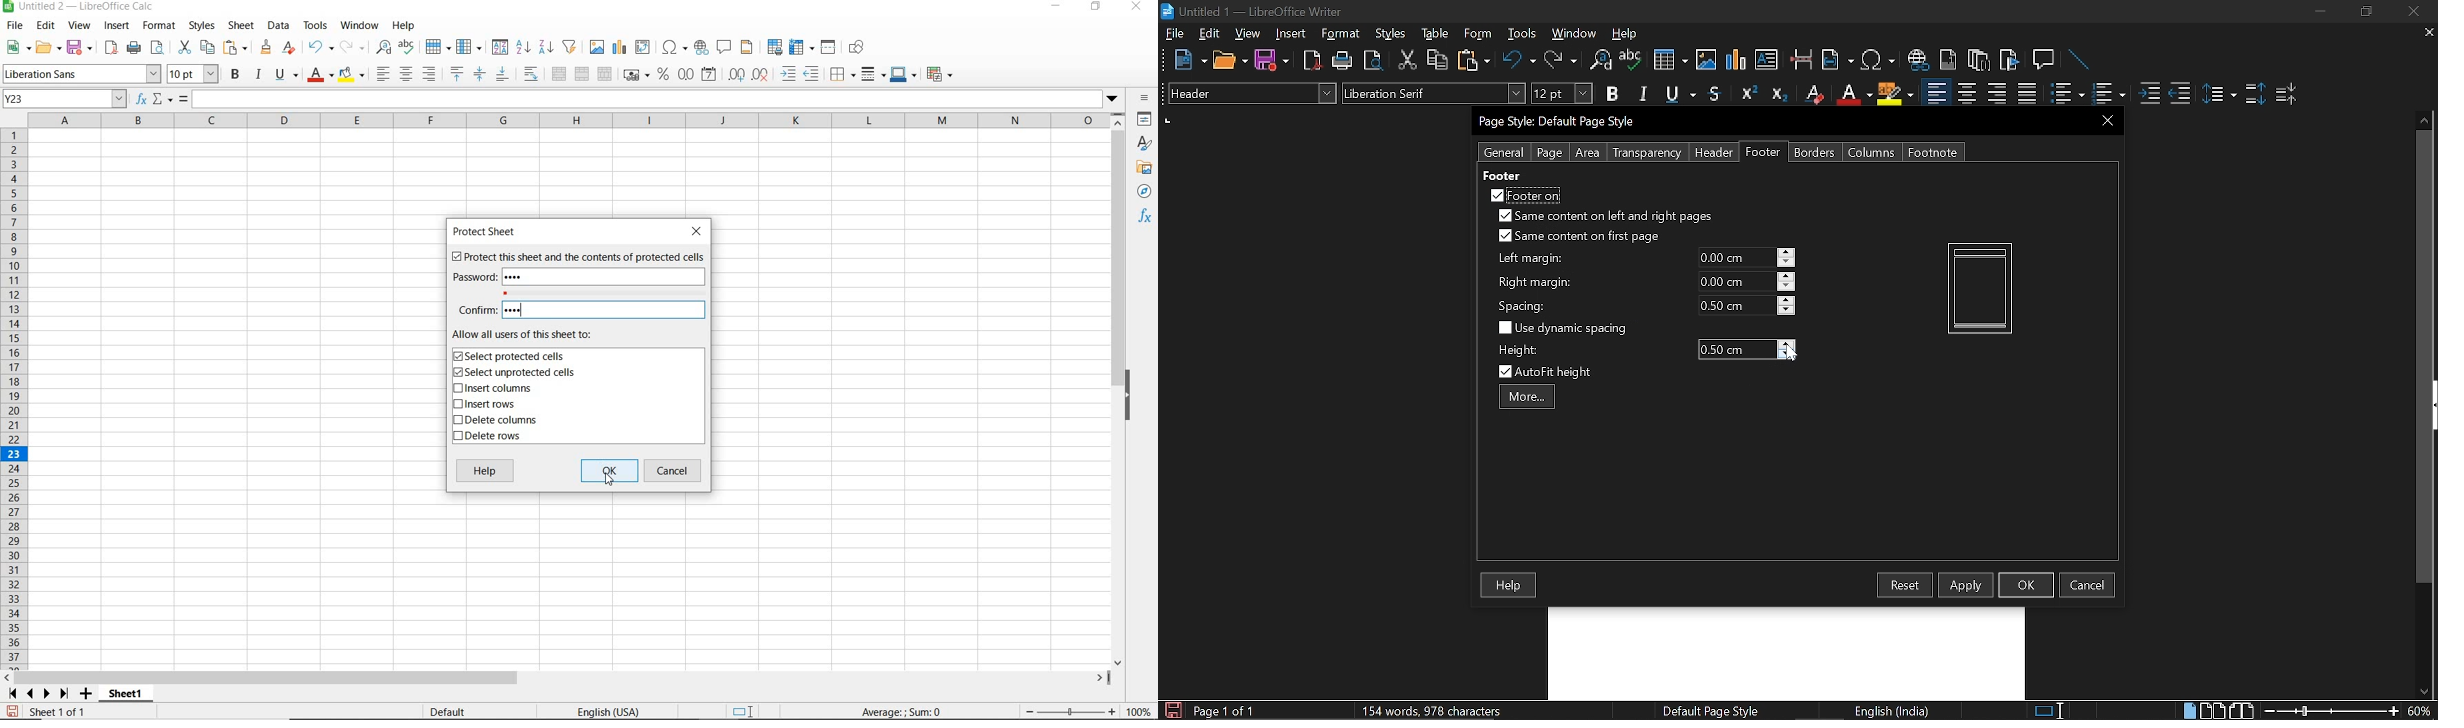  I want to click on CUT, so click(183, 46).